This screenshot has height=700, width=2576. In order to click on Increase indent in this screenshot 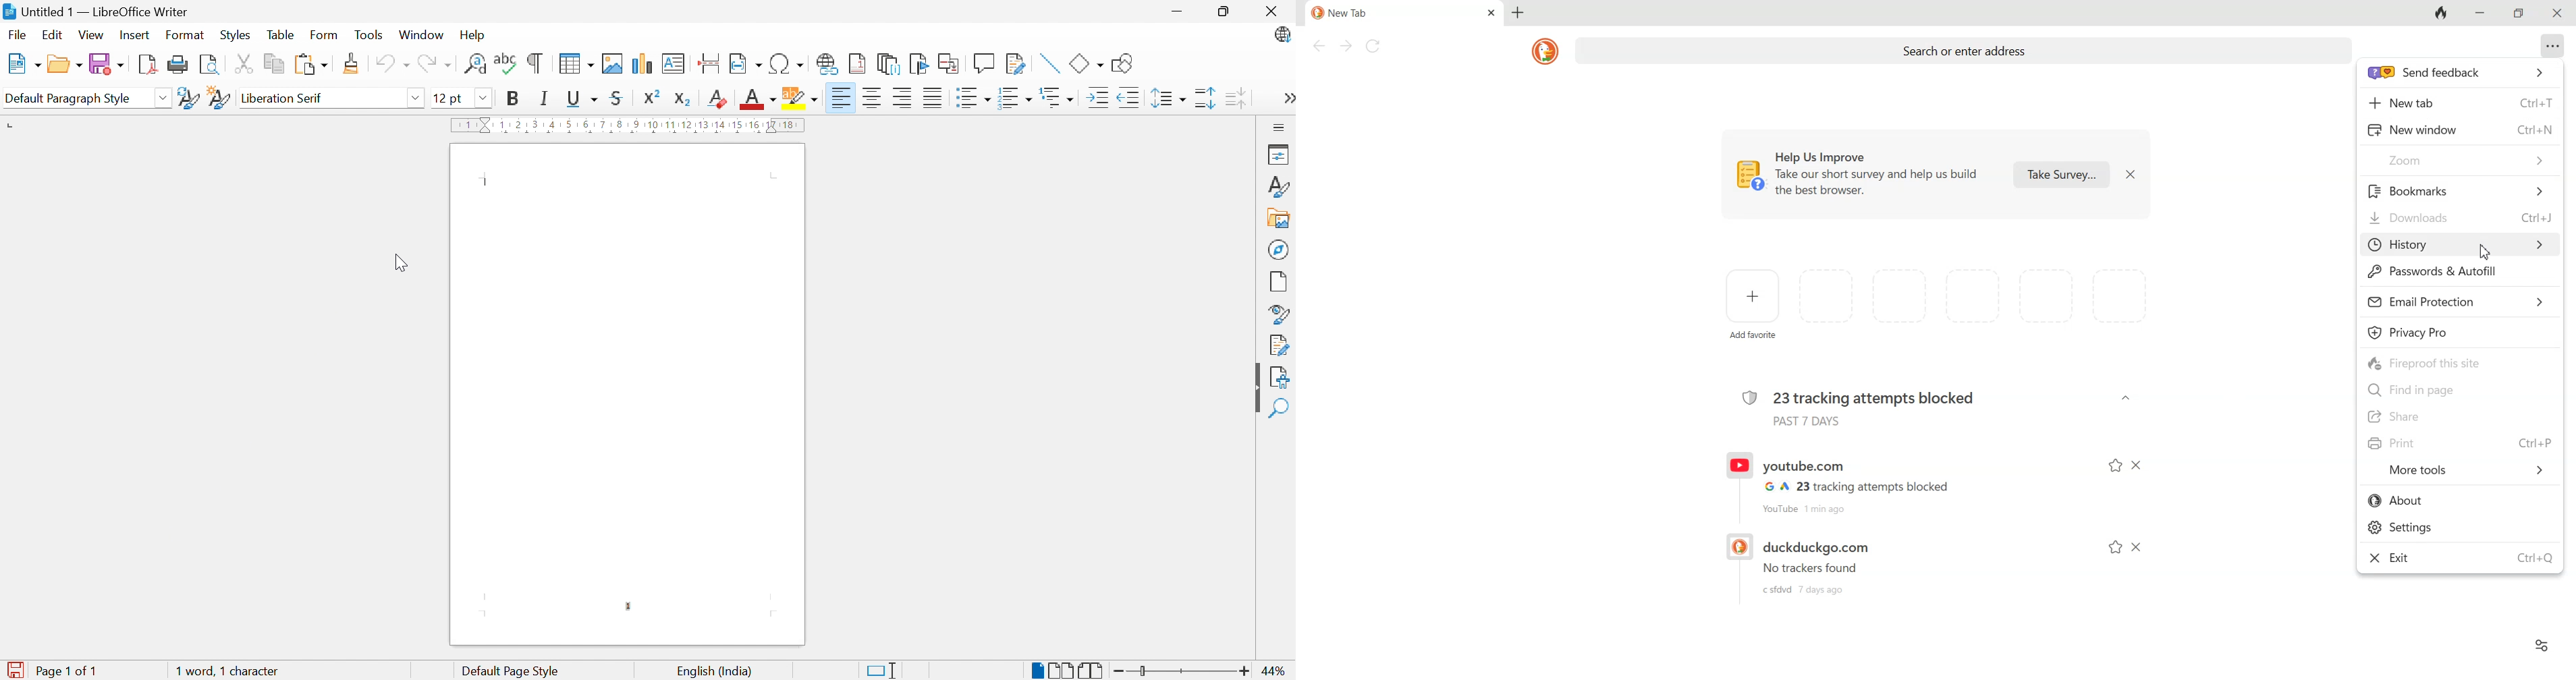, I will do `click(1094, 101)`.